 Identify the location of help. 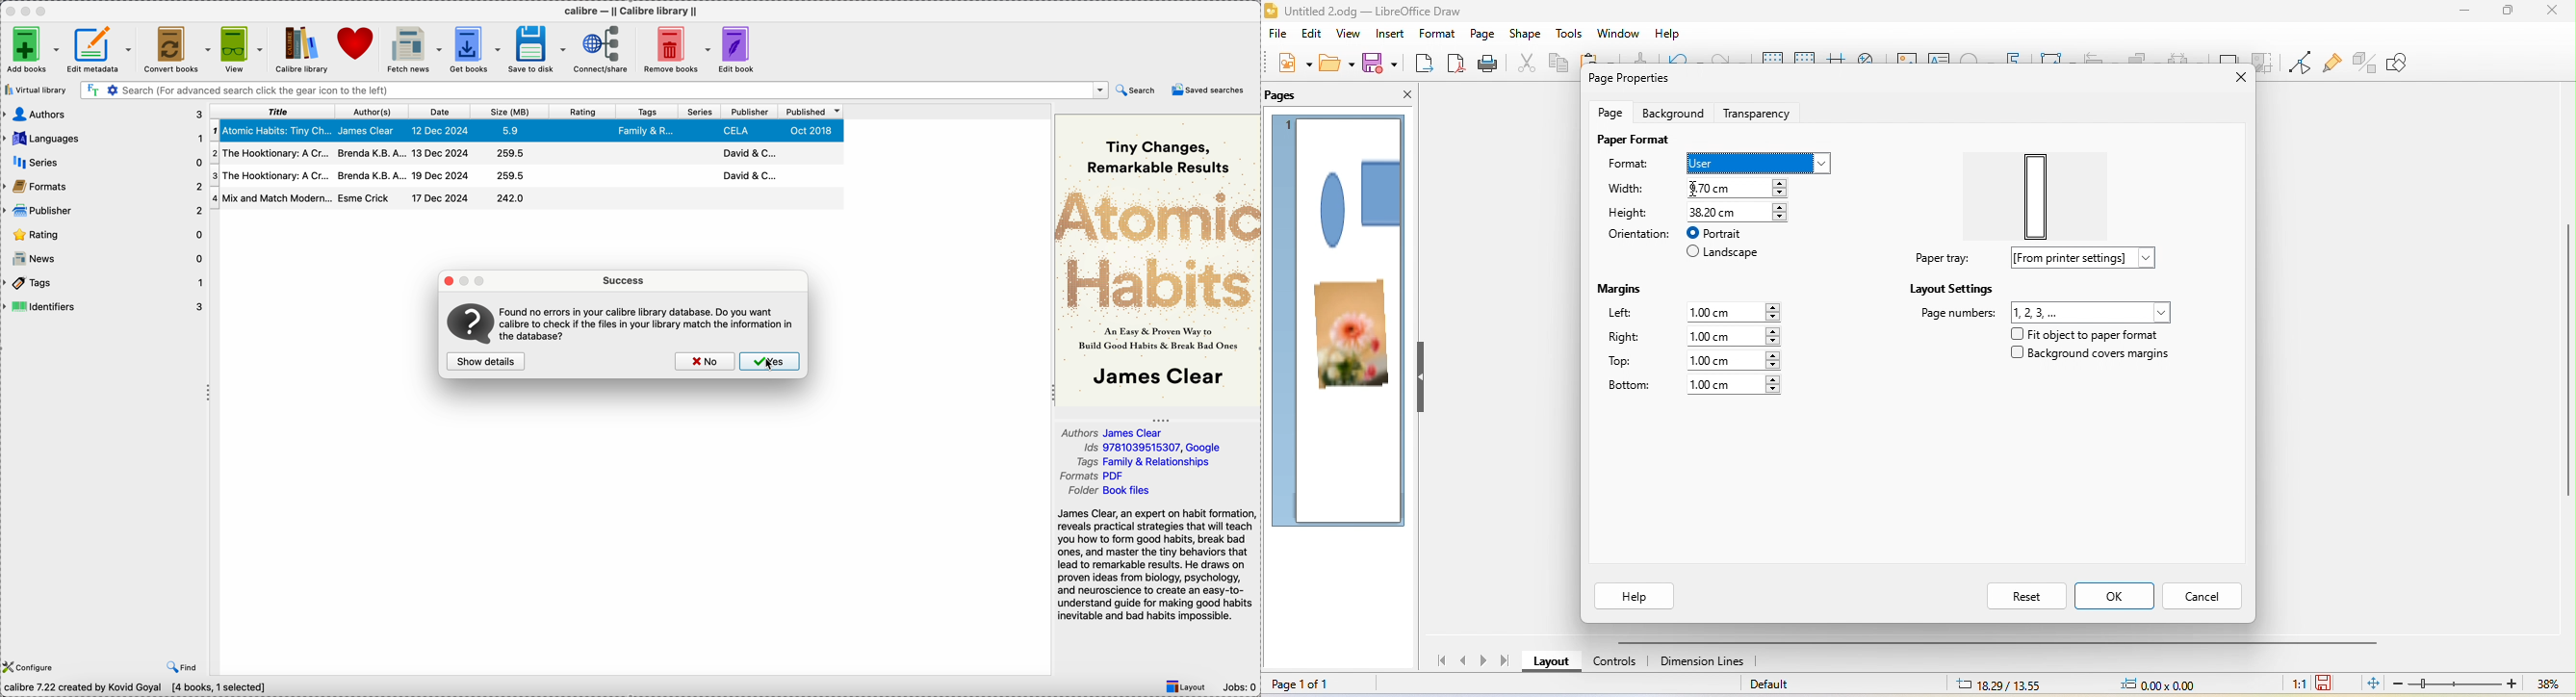
(1636, 595).